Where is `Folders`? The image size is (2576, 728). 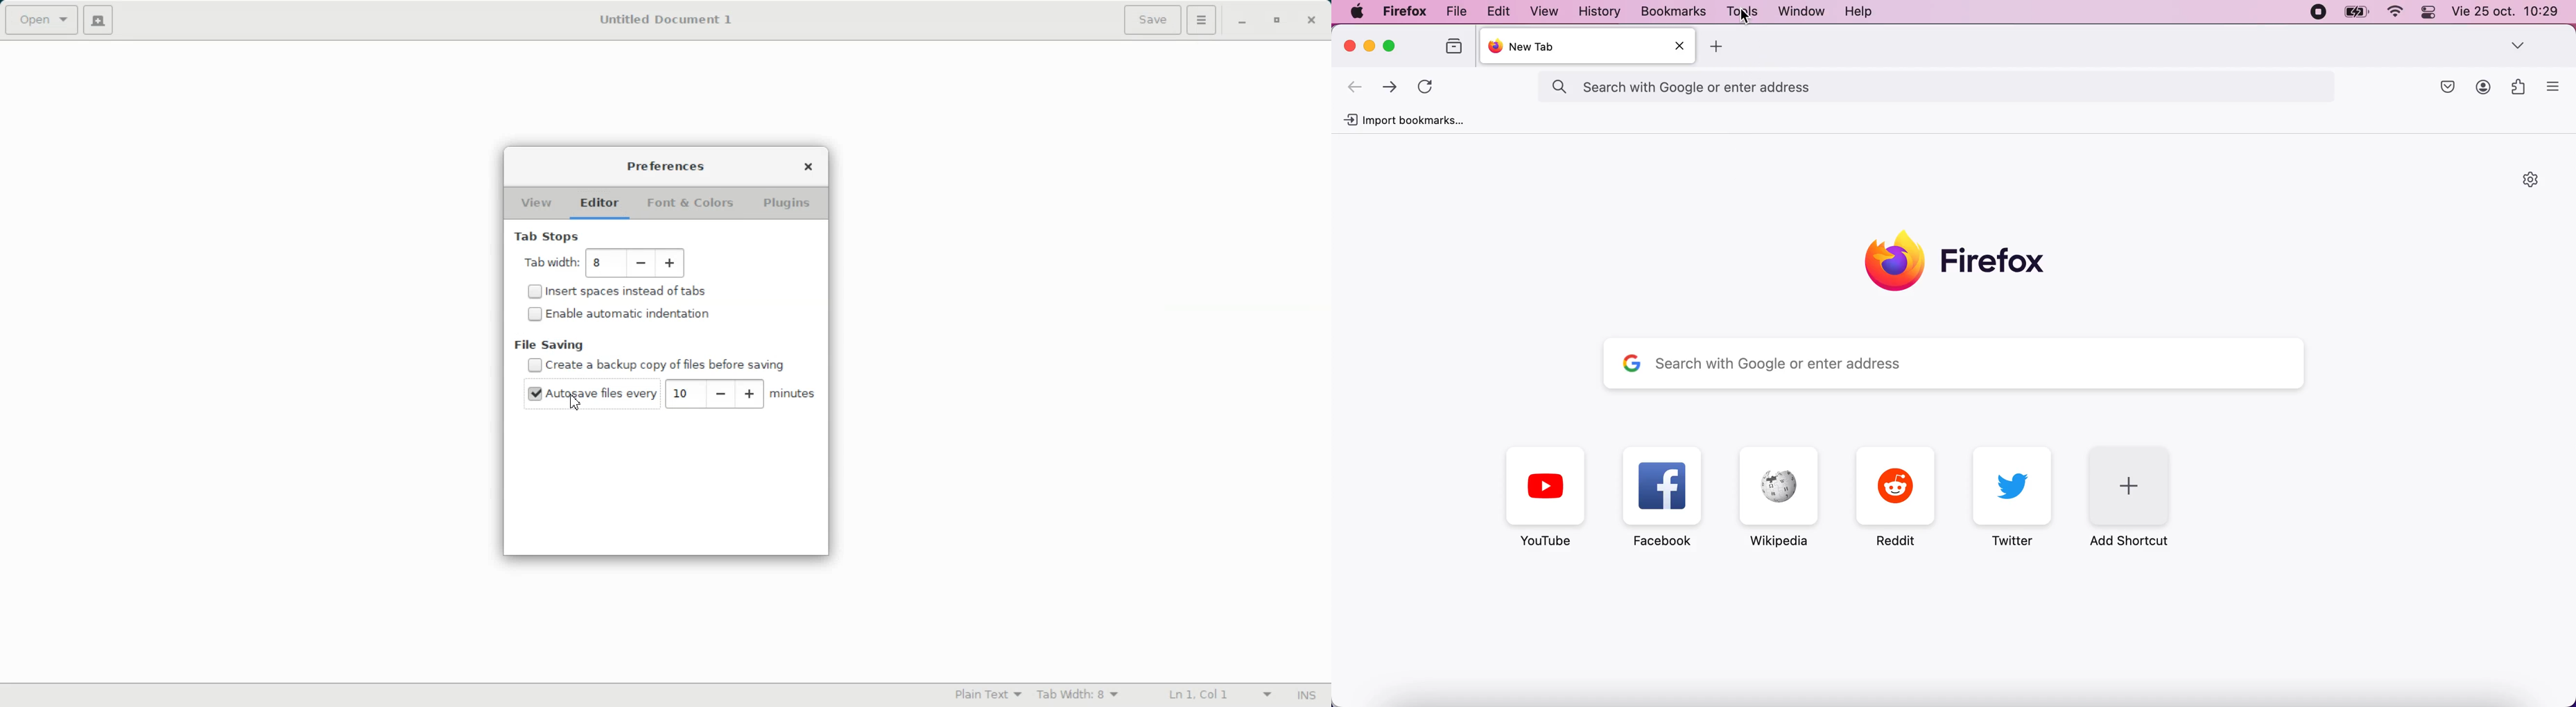
Folders is located at coordinates (1456, 46).